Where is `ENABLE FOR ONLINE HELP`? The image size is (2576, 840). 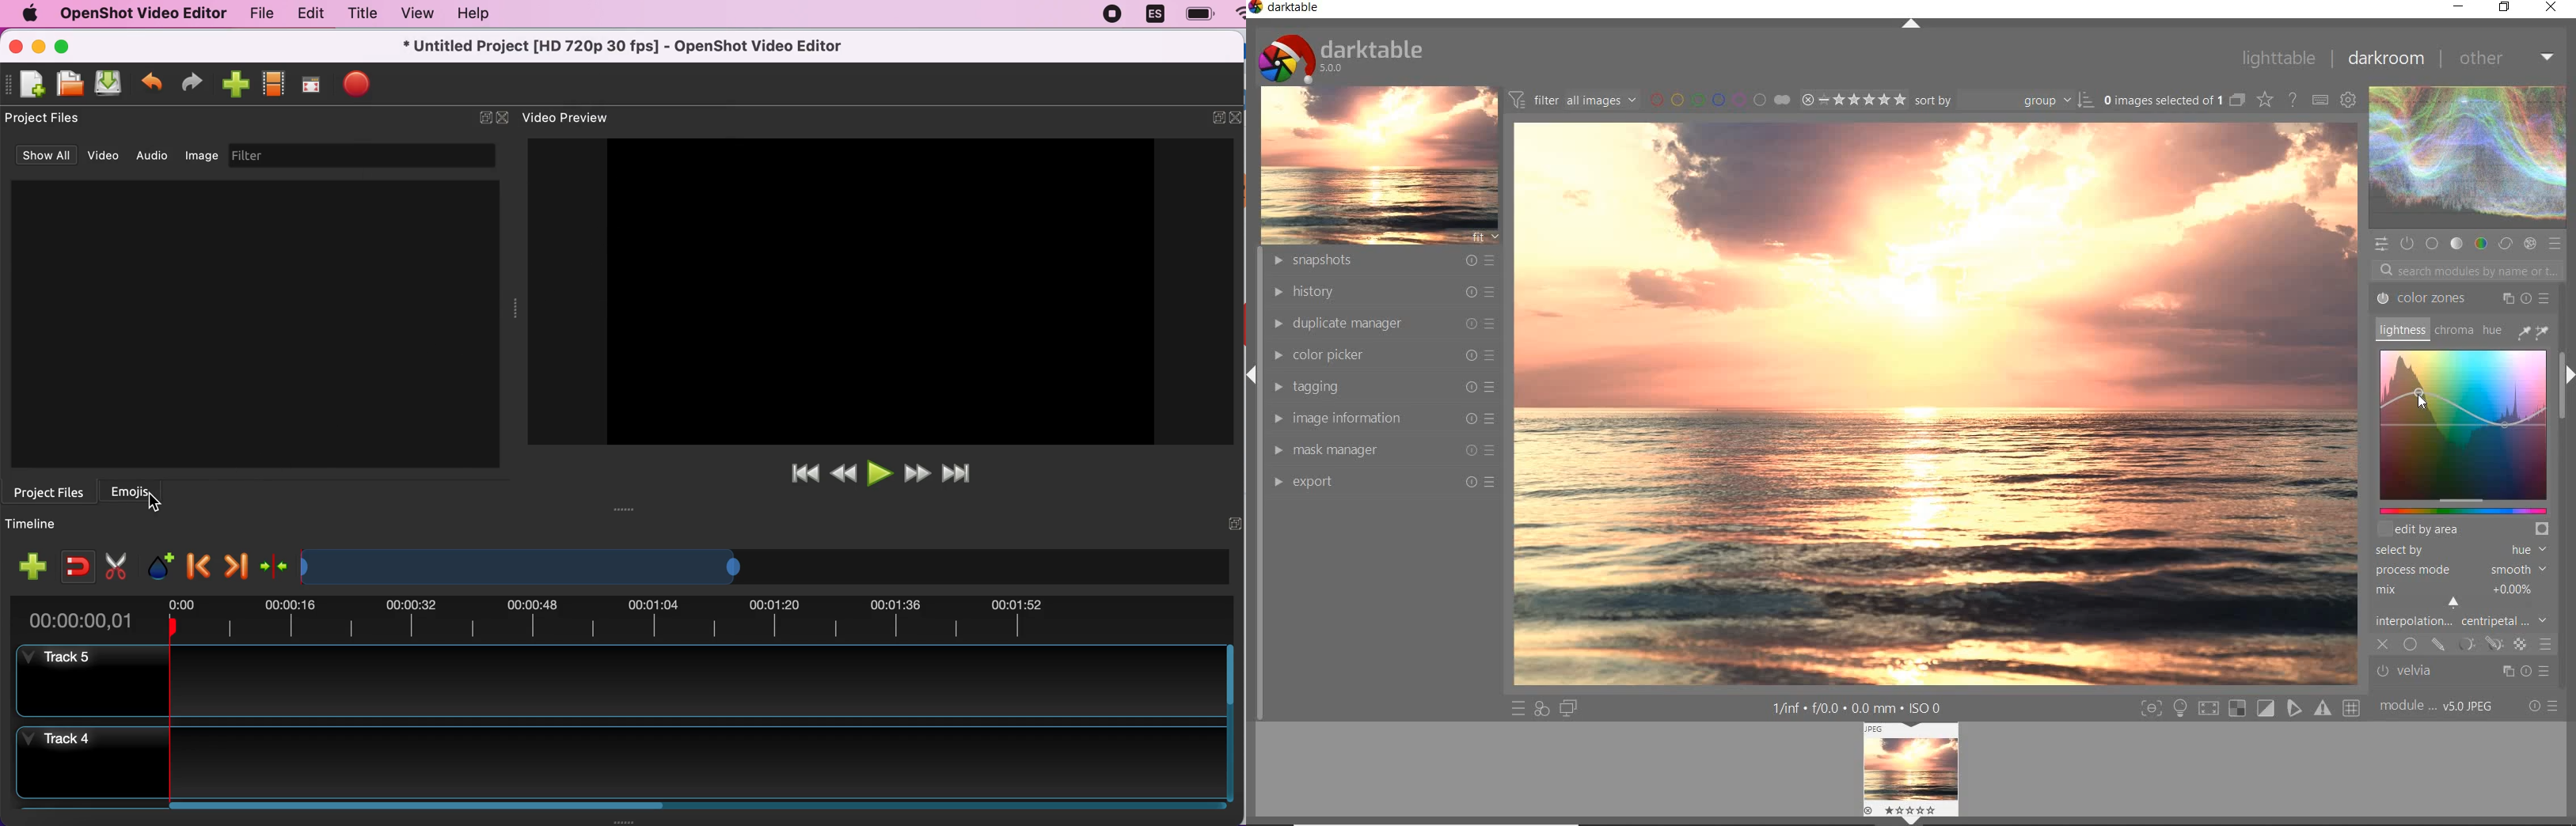
ENABLE FOR ONLINE HELP is located at coordinates (2295, 99).